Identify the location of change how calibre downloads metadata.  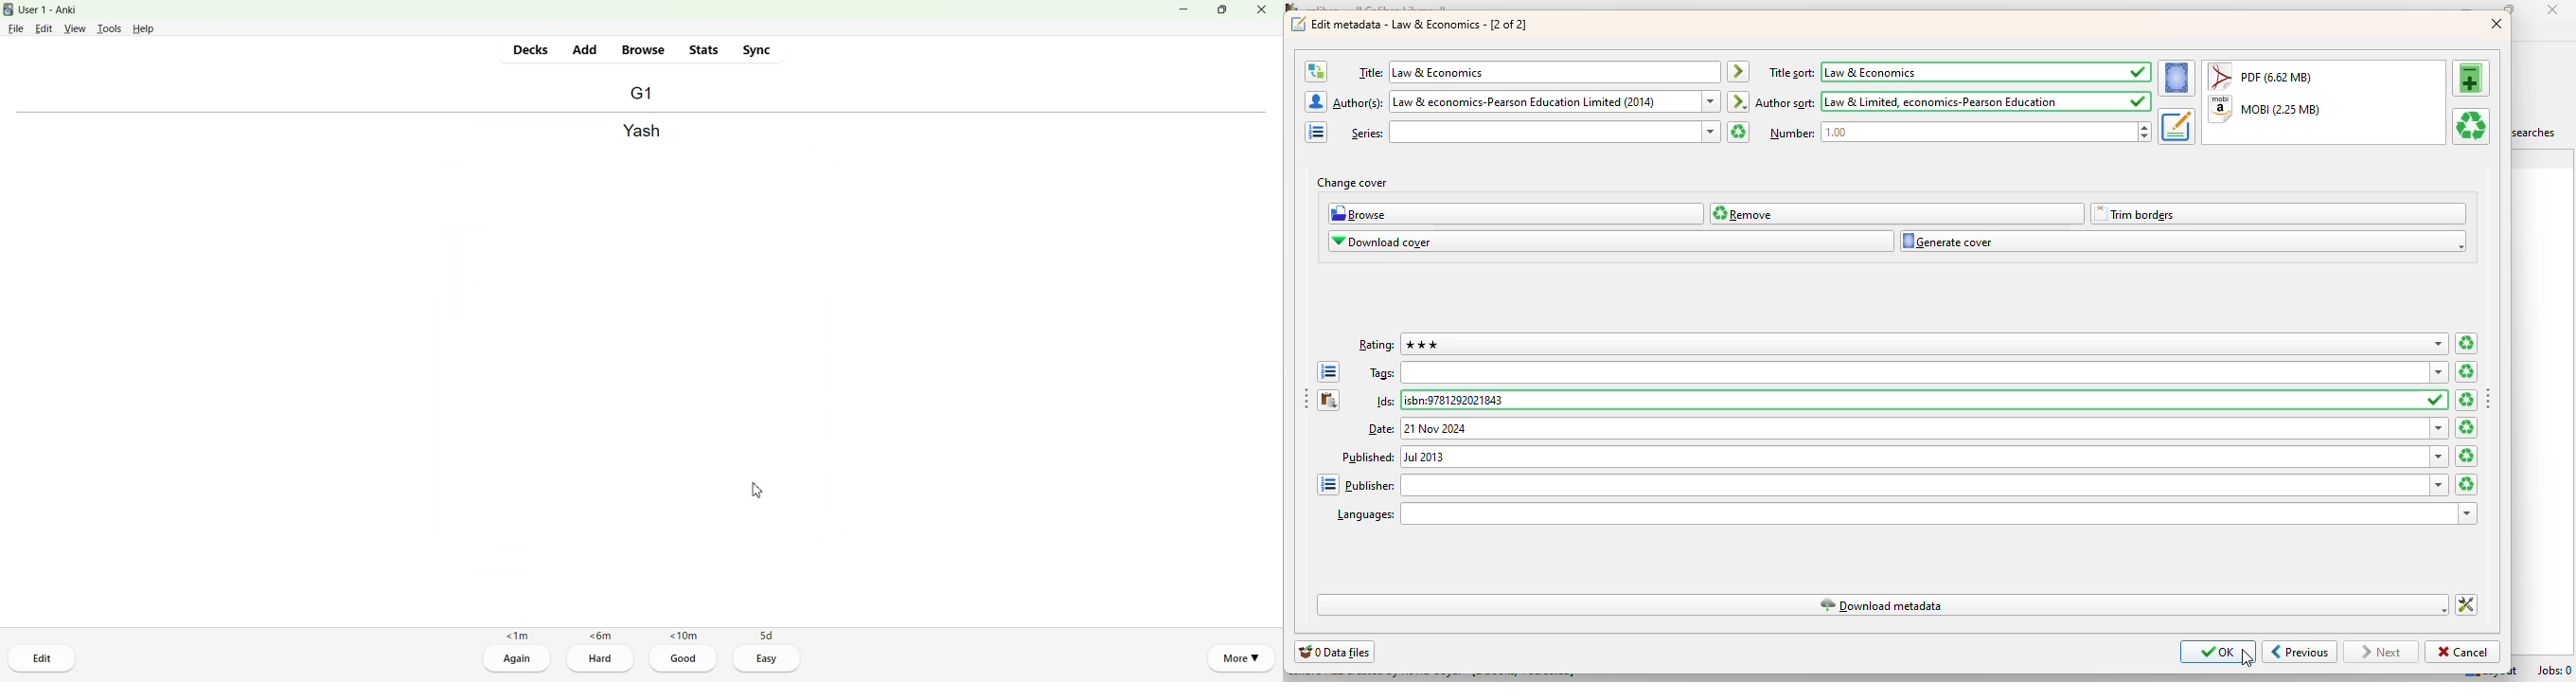
(2467, 605).